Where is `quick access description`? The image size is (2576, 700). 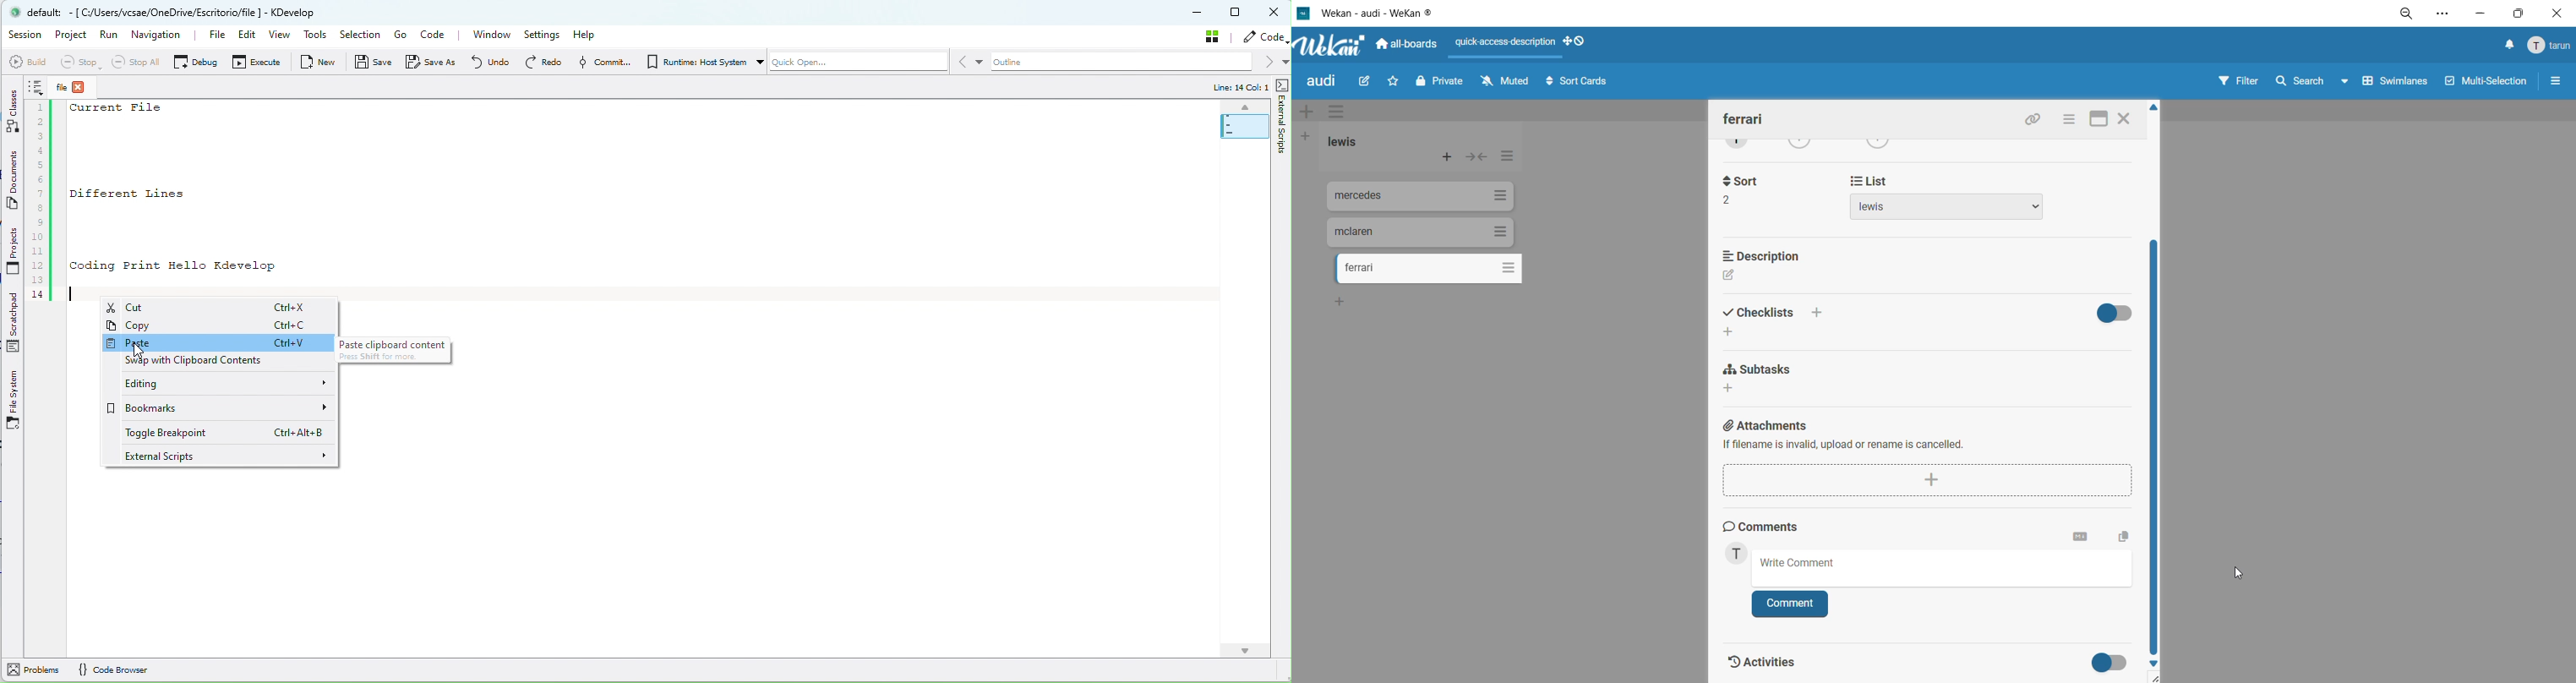 quick access description is located at coordinates (1507, 44).